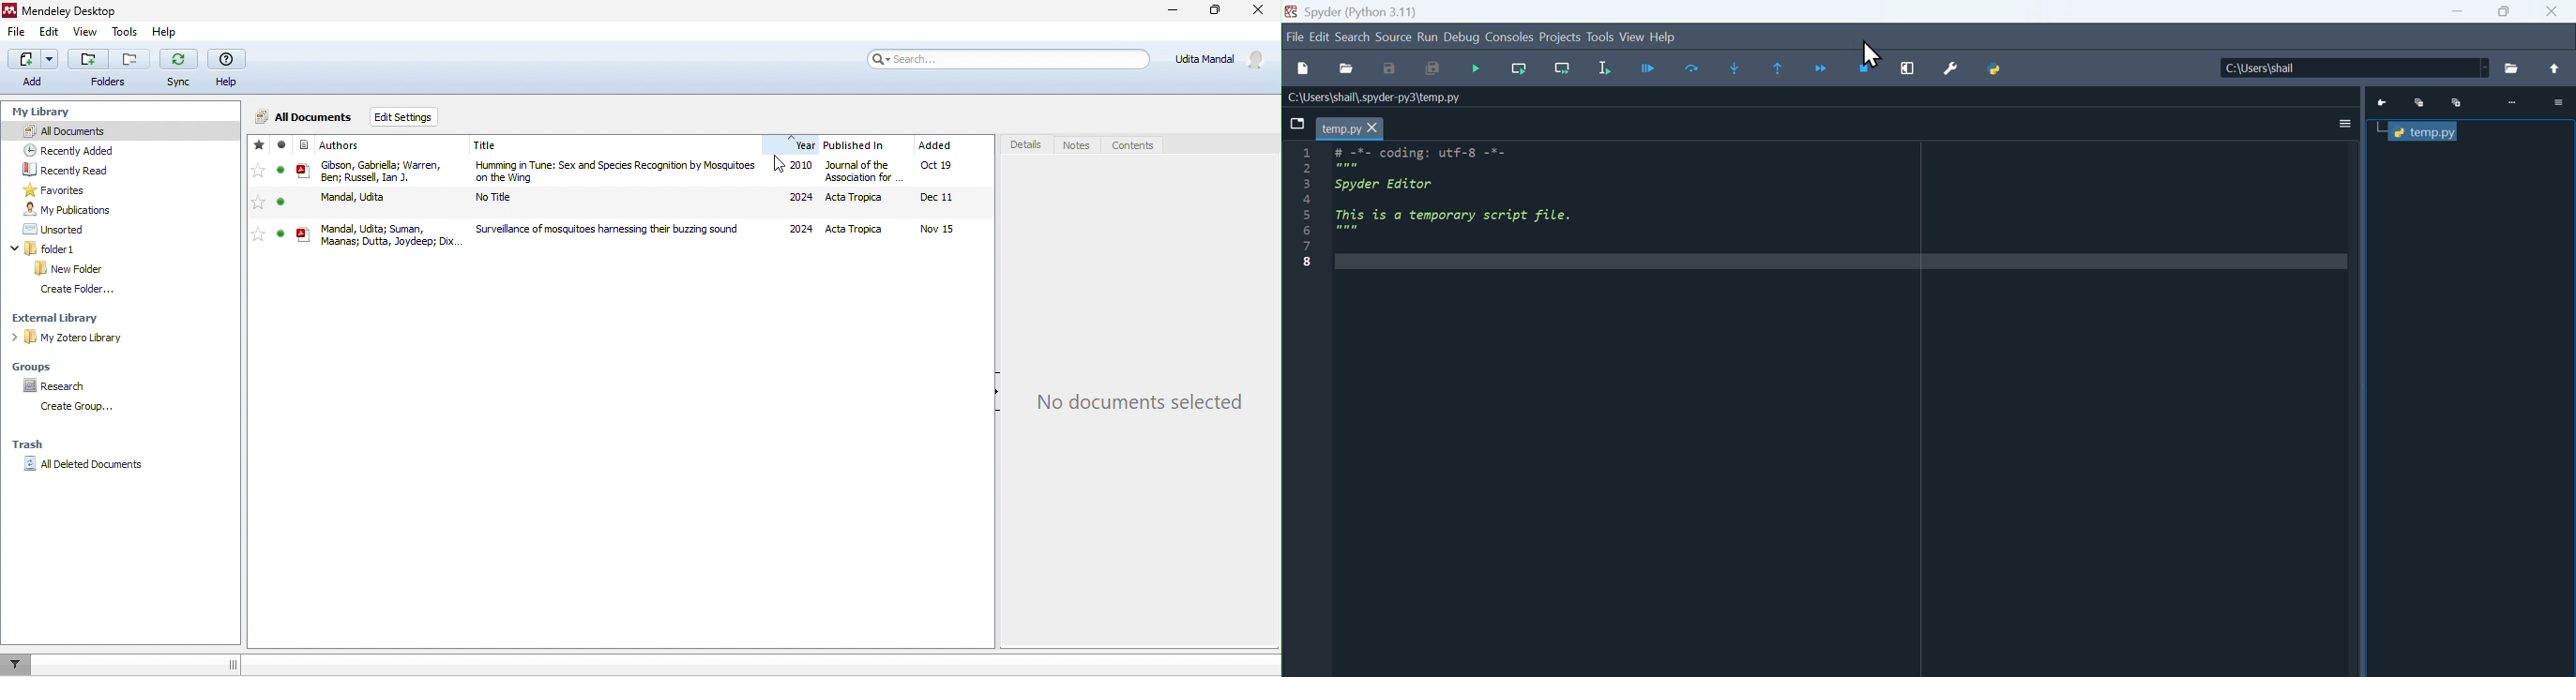 The image size is (2576, 700). Describe the element at coordinates (1648, 71) in the screenshot. I see `Run cell` at that location.